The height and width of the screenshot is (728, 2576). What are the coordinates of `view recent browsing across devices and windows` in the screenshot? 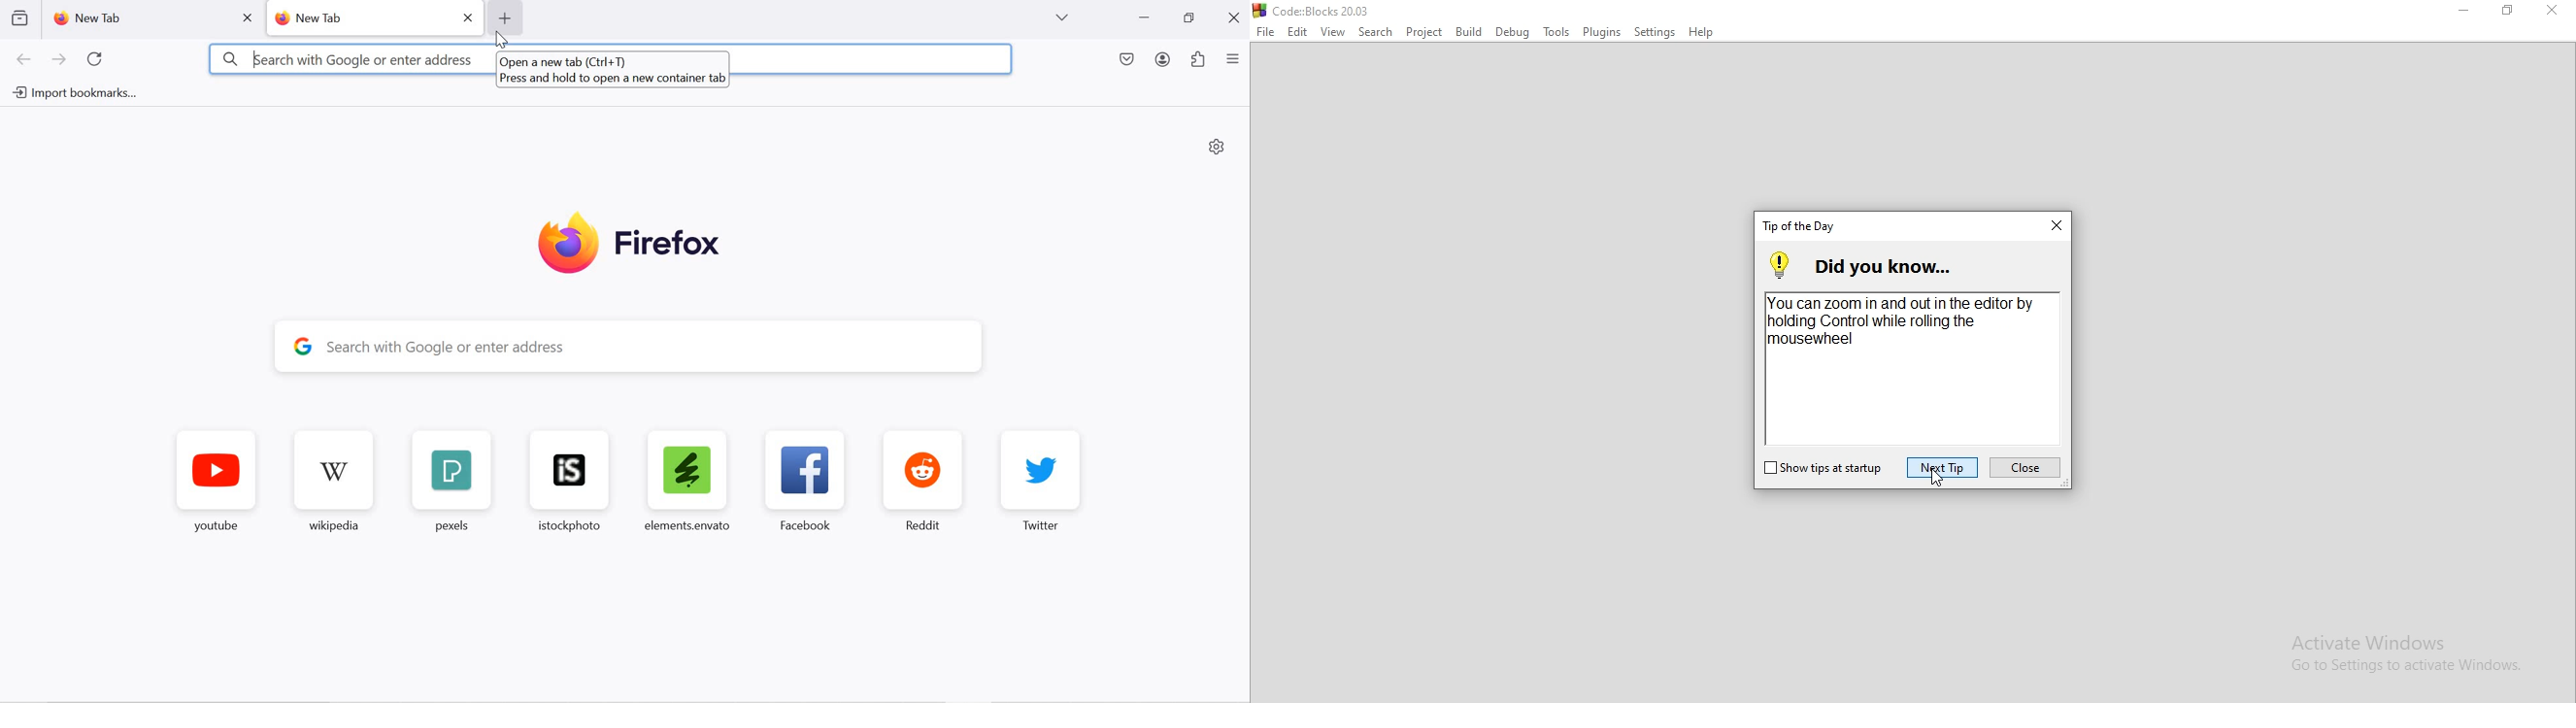 It's located at (19, 18).